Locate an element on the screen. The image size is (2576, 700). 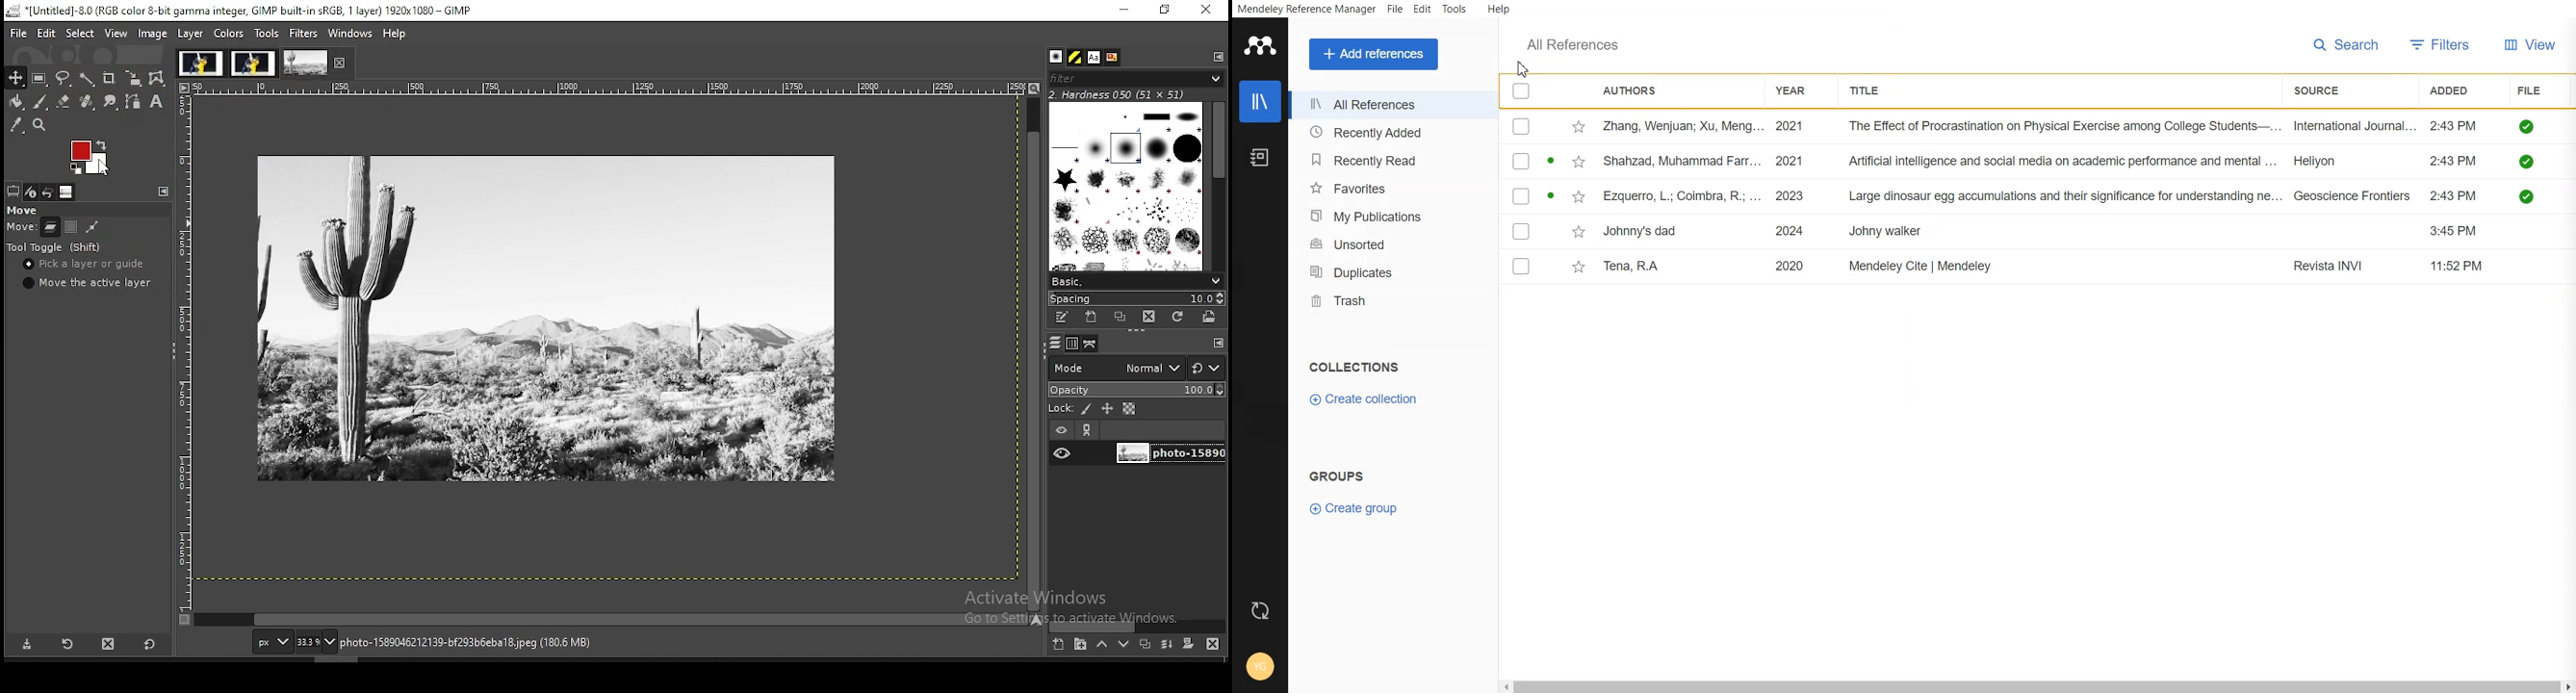
cage transform is located at coordinates (159, 79).